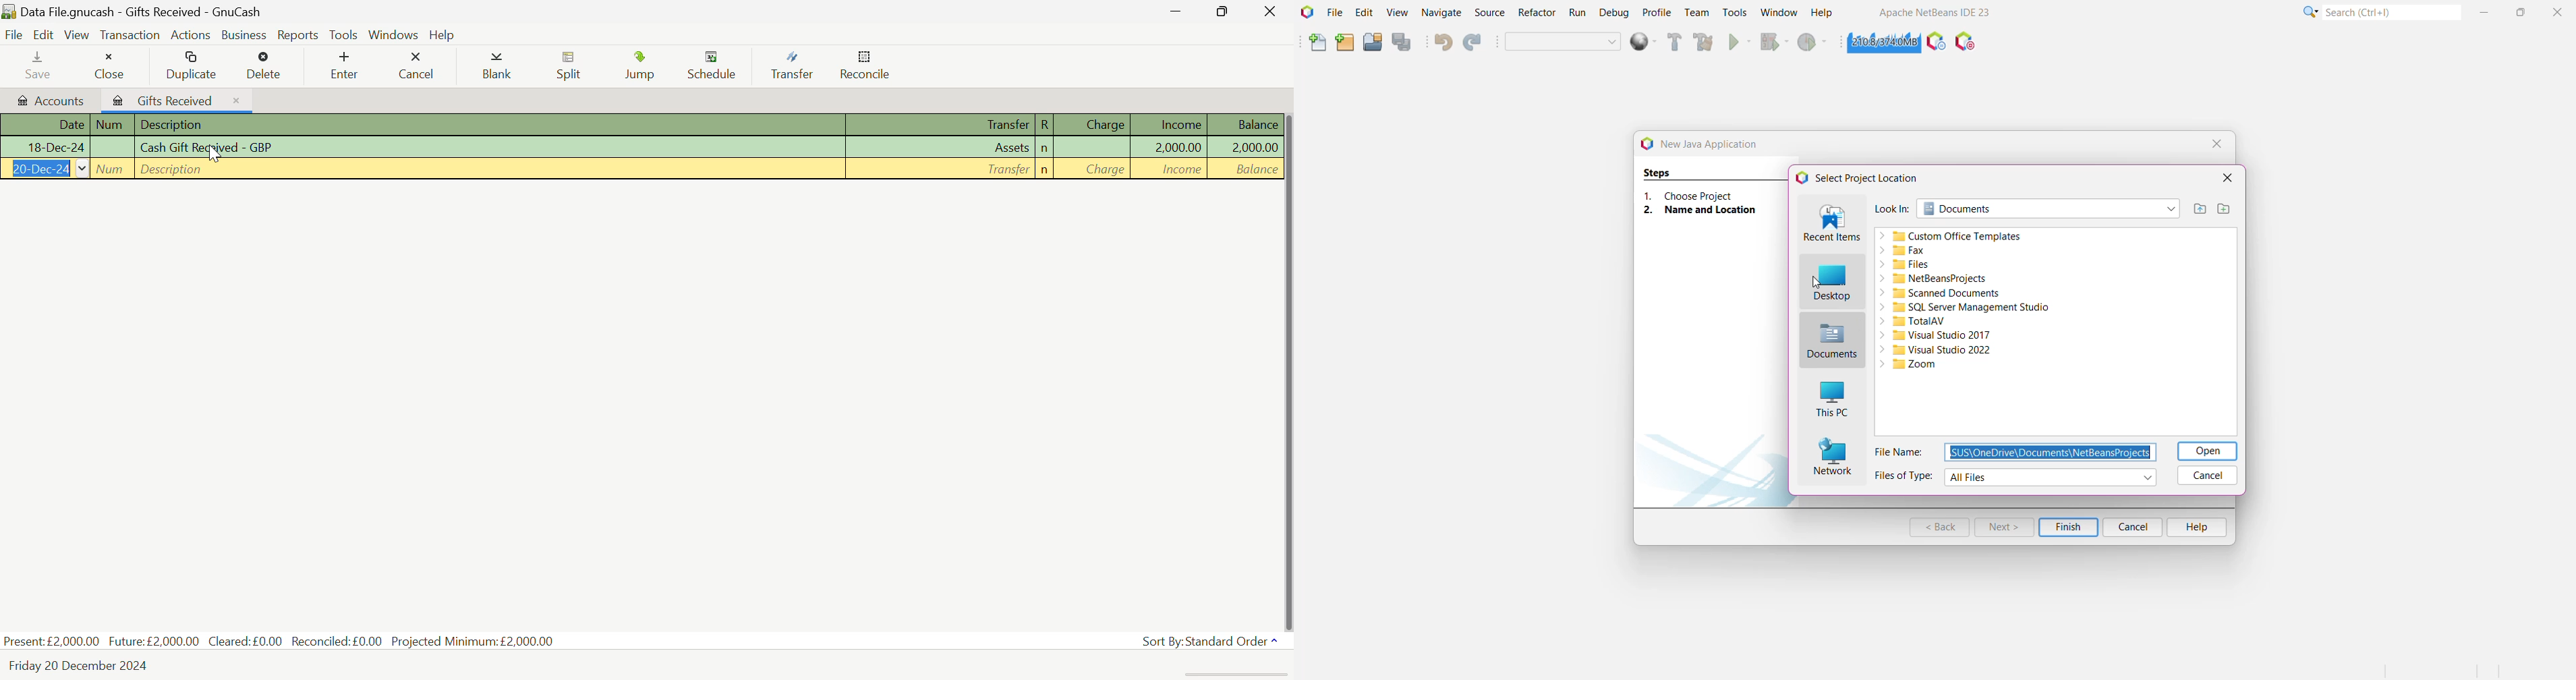 The image size is (2576, 700). I want to click on Cancel, so click(416, 63).